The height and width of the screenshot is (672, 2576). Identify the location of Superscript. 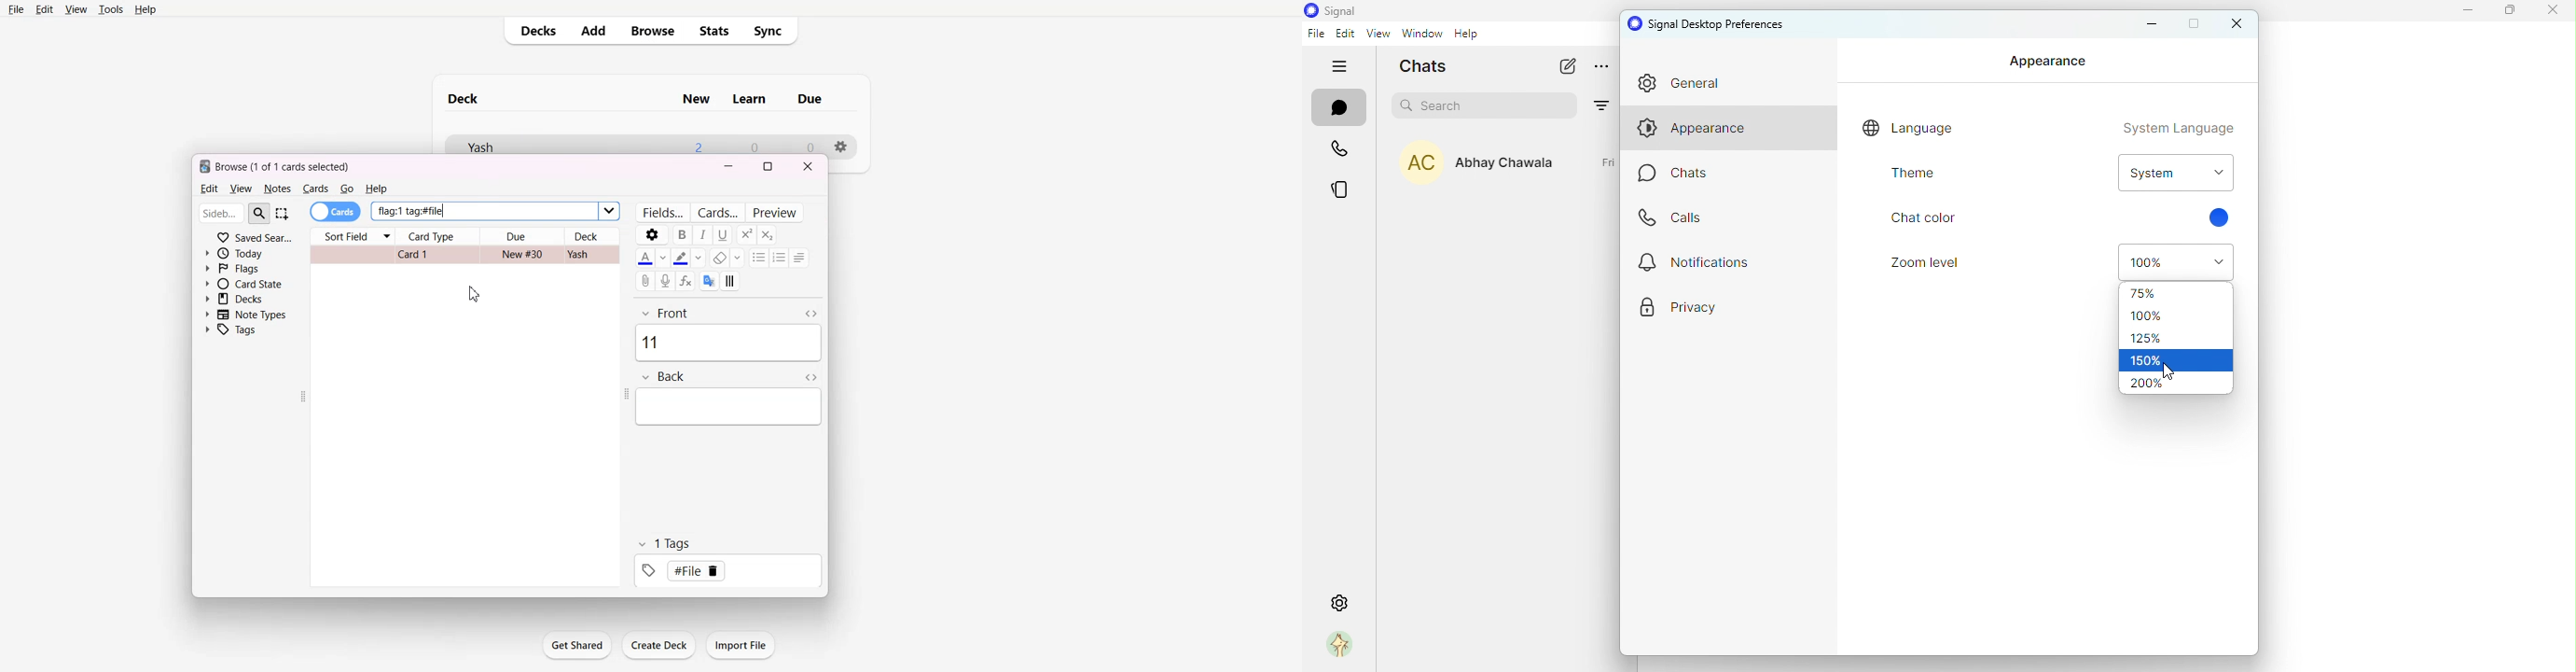
(765, 235).